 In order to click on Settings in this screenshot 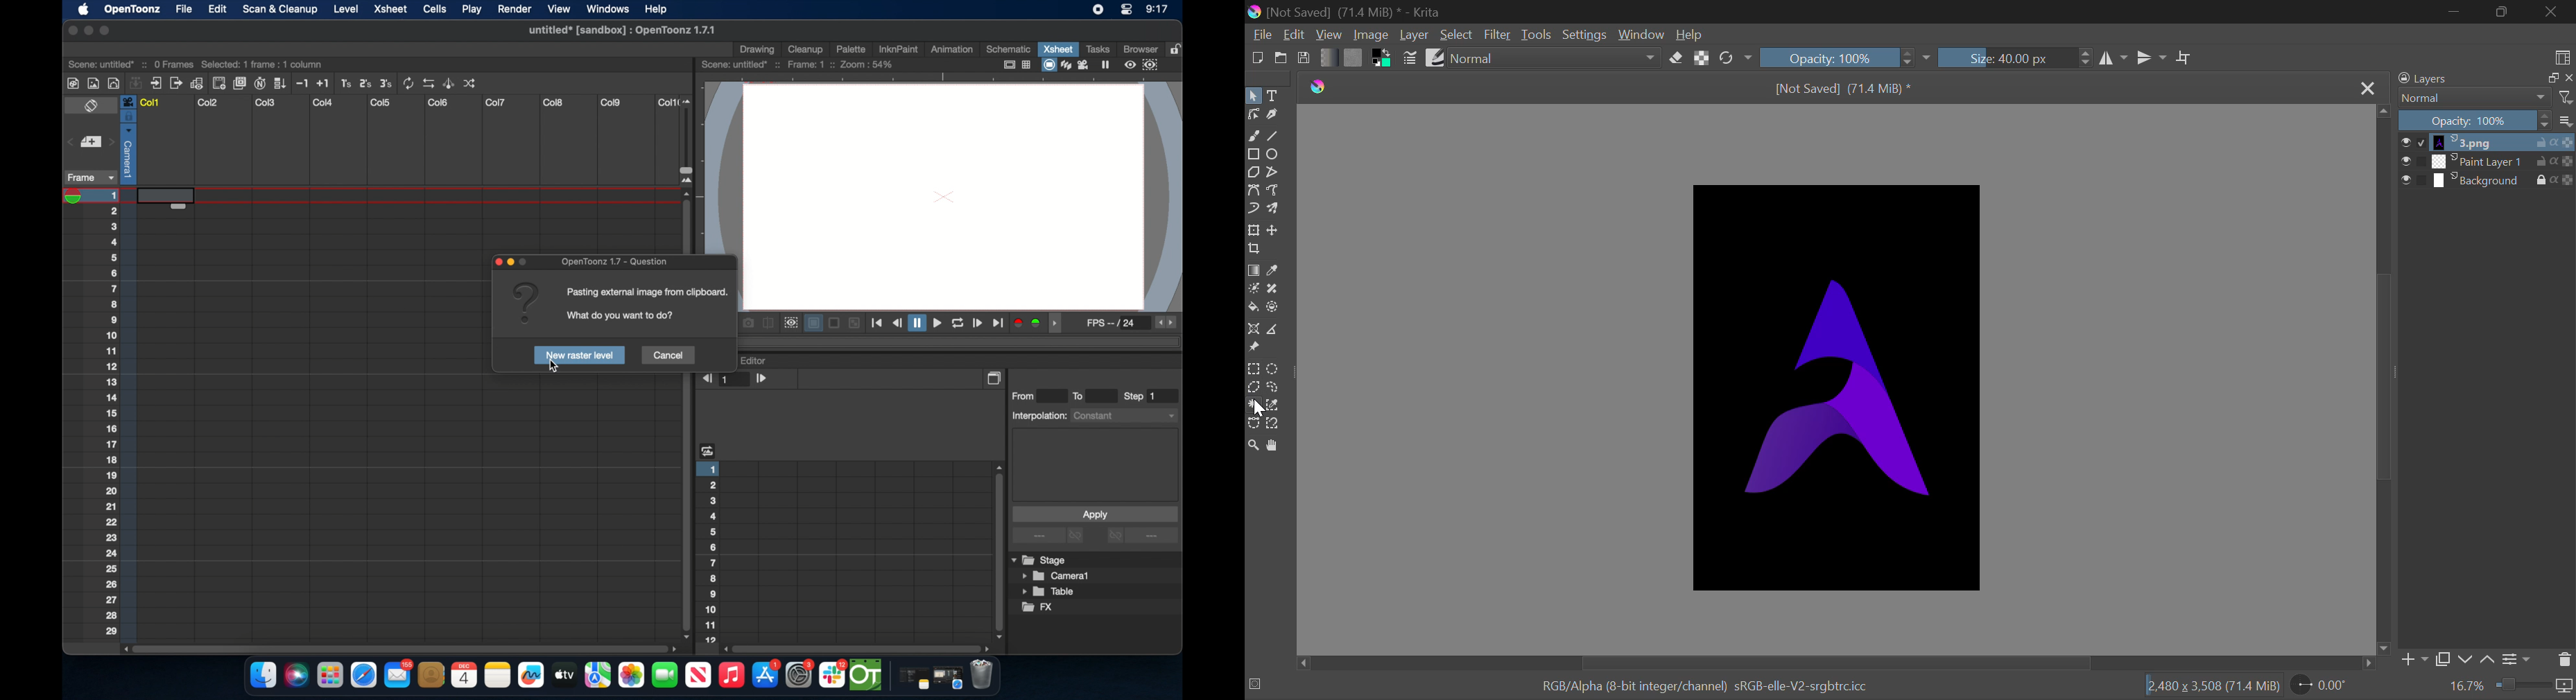, I will do `click(2517, 660)`.